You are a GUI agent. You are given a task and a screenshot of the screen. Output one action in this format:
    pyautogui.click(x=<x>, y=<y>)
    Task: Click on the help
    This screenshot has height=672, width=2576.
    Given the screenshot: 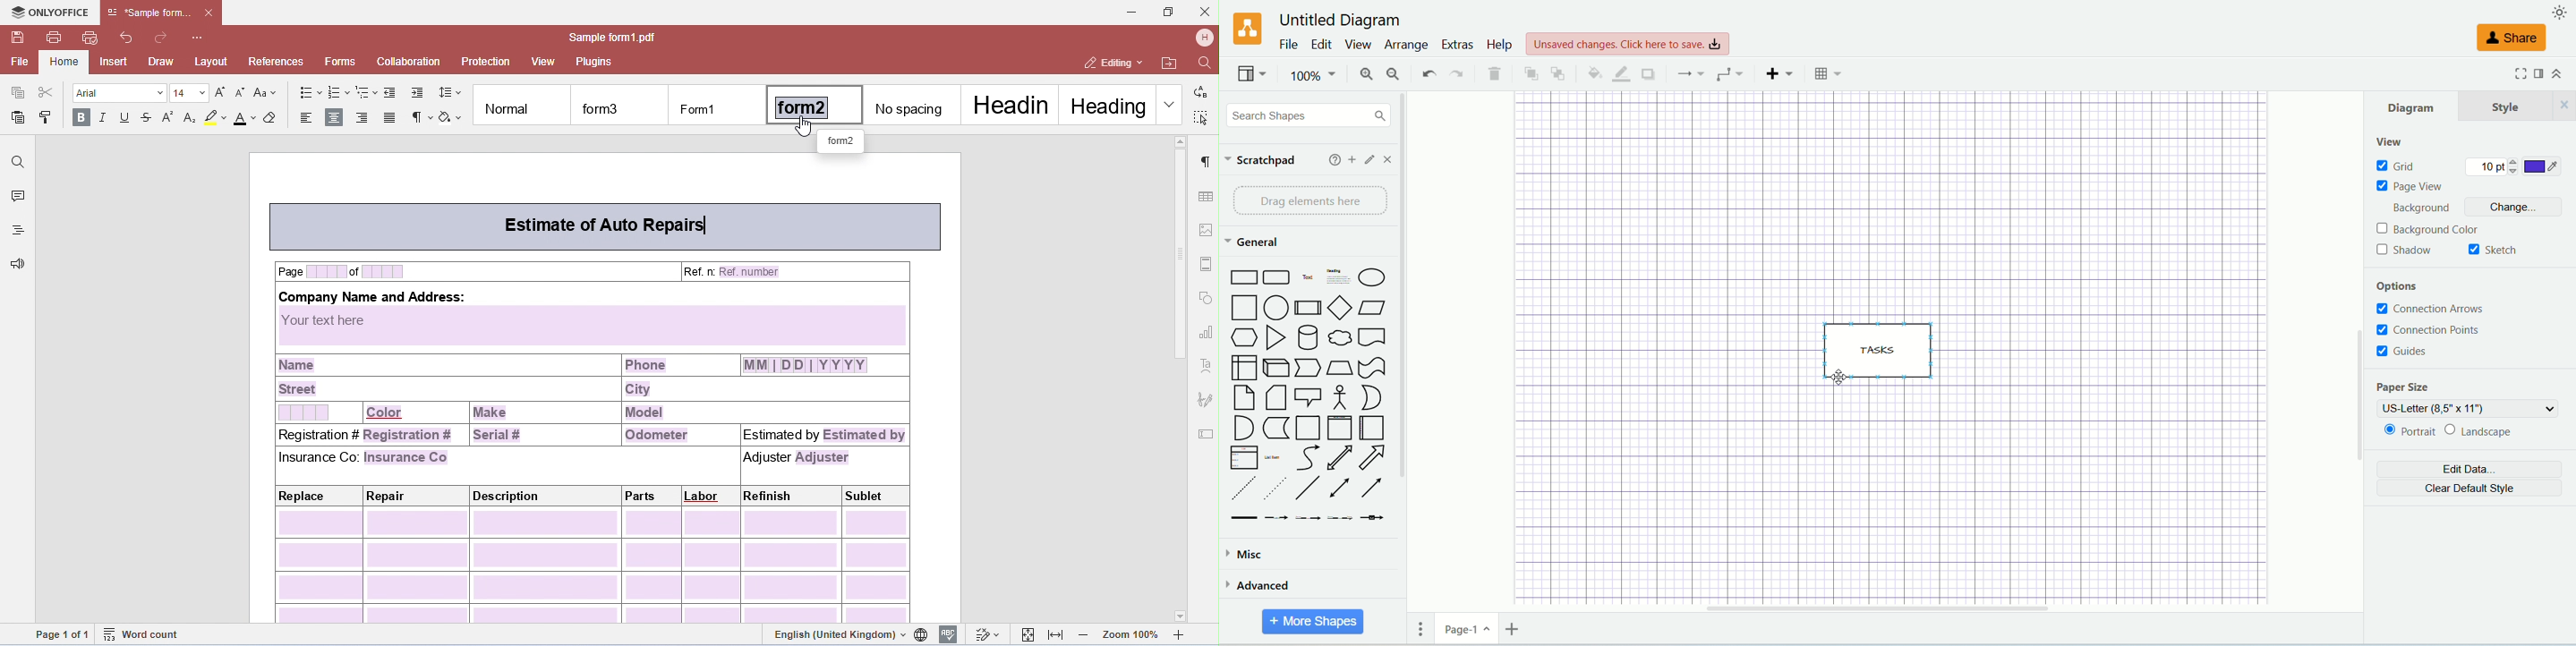 What is the action you would take?
    pyautogui.click(x=1498, y=46)
    